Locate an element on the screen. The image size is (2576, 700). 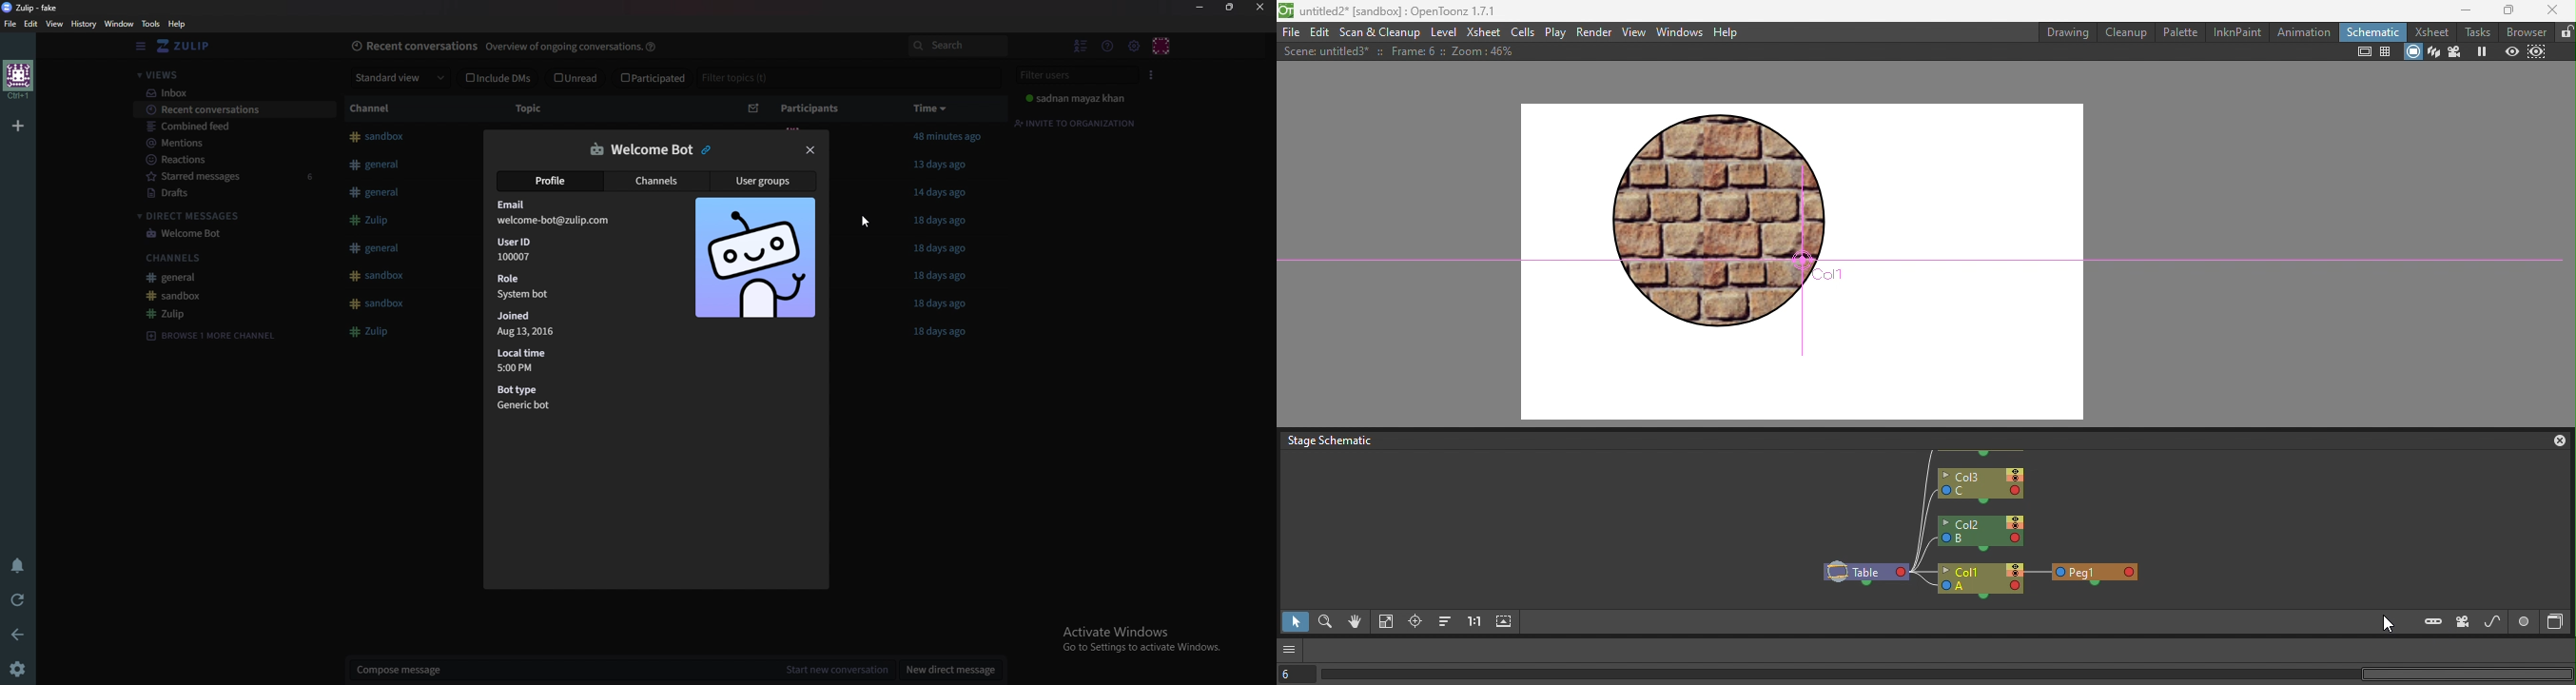
help is located at coordinates (179, 24).